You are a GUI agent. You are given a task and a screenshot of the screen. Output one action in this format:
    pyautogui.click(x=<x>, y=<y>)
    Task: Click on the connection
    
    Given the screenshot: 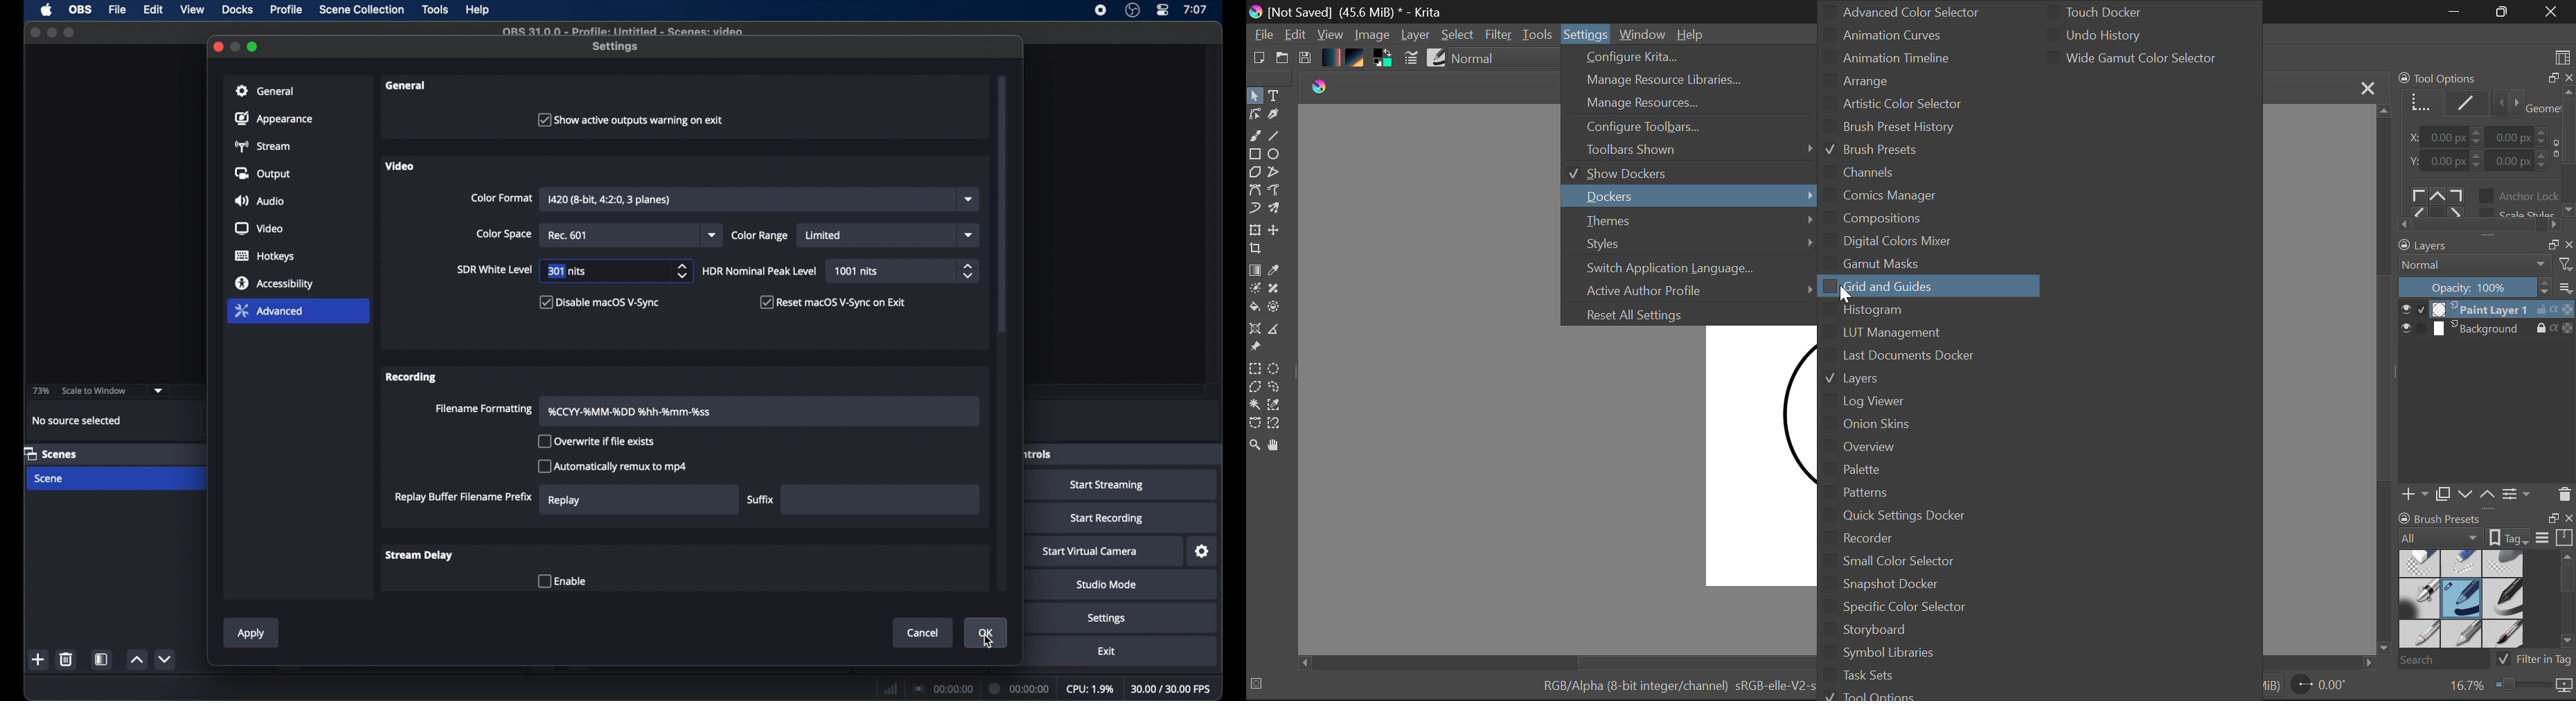 What is the action you would take?
    pyautogui.click(x=942, y=689)
    